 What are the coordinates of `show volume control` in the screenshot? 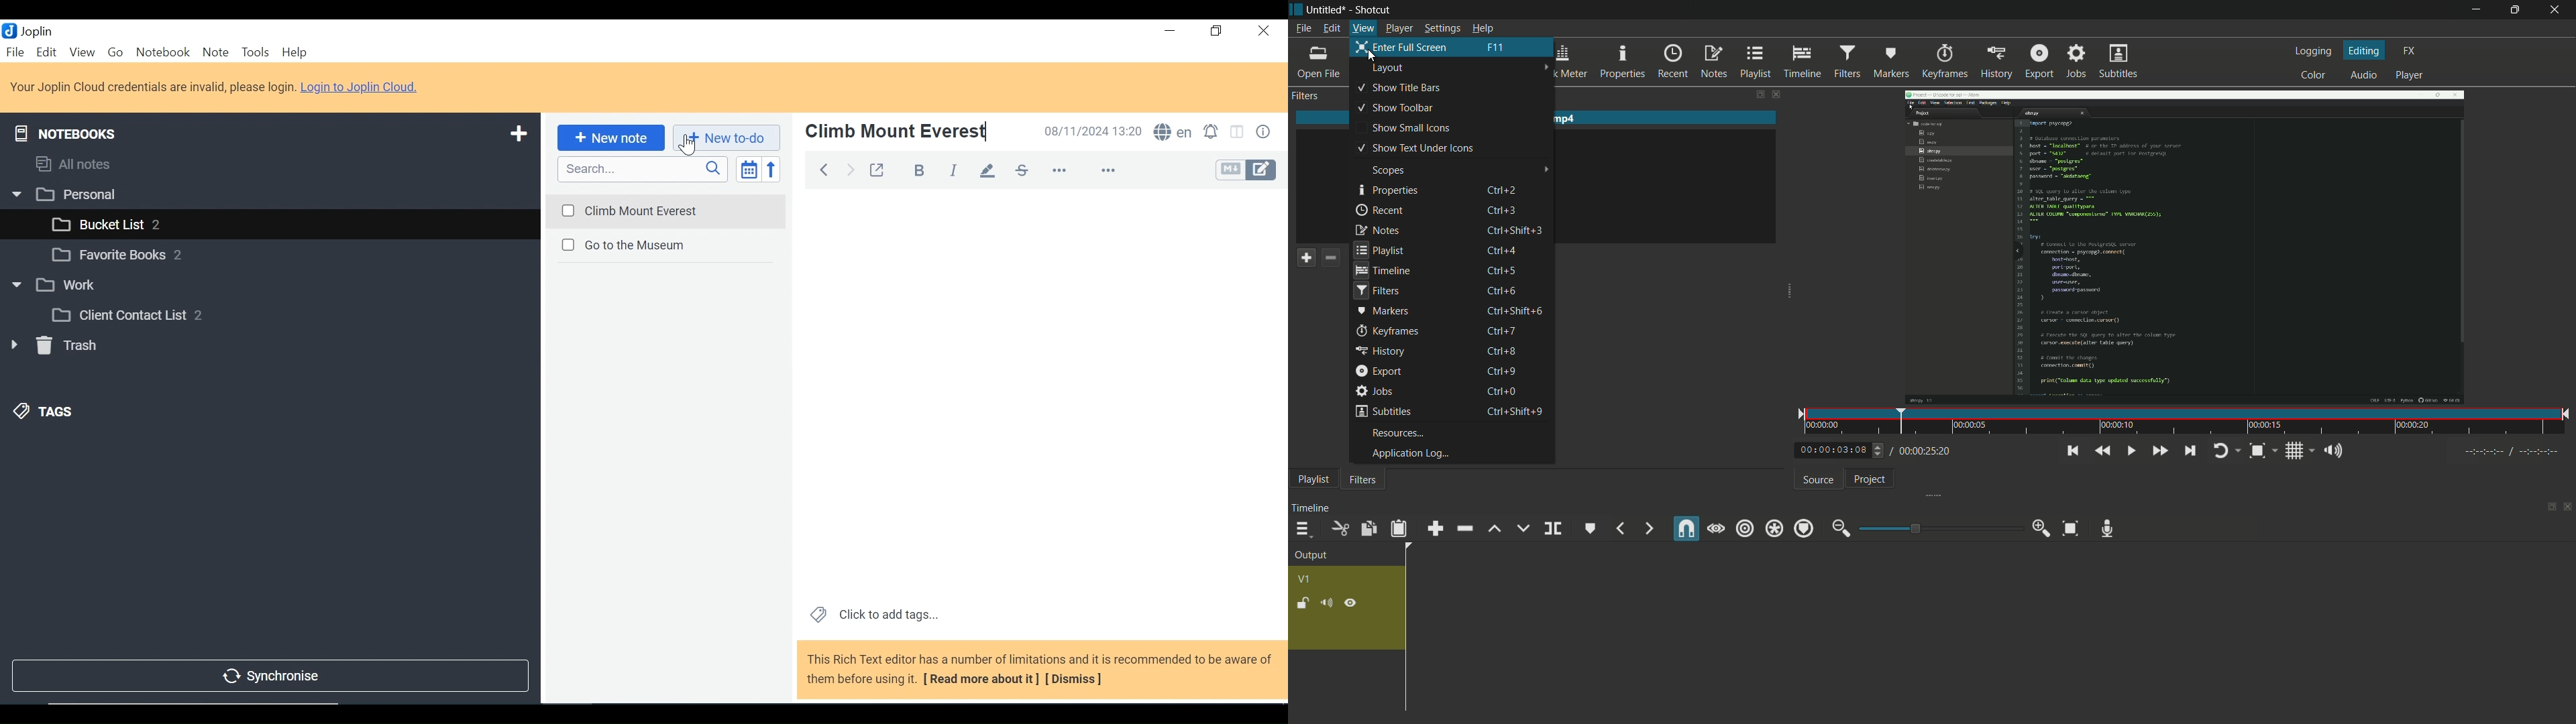 It's located at (2333, 450).